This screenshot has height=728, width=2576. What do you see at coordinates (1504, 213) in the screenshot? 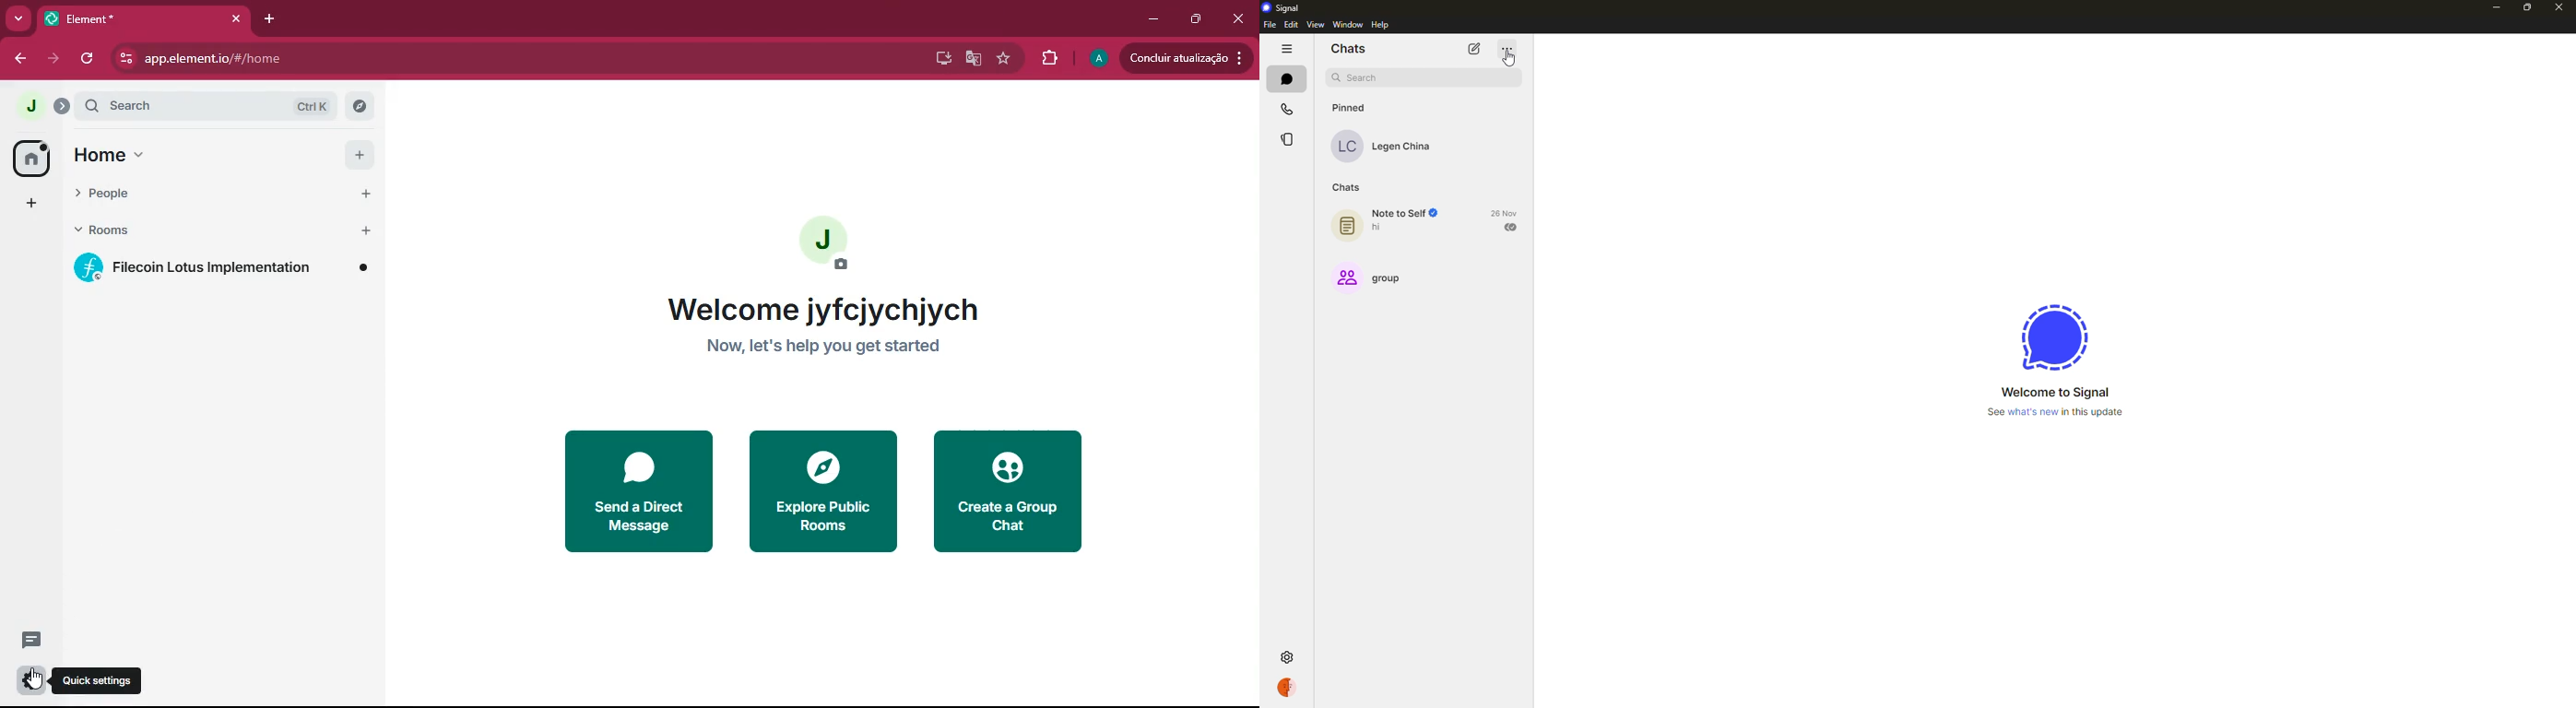
I see `date` at bounding box center [1504, 213].